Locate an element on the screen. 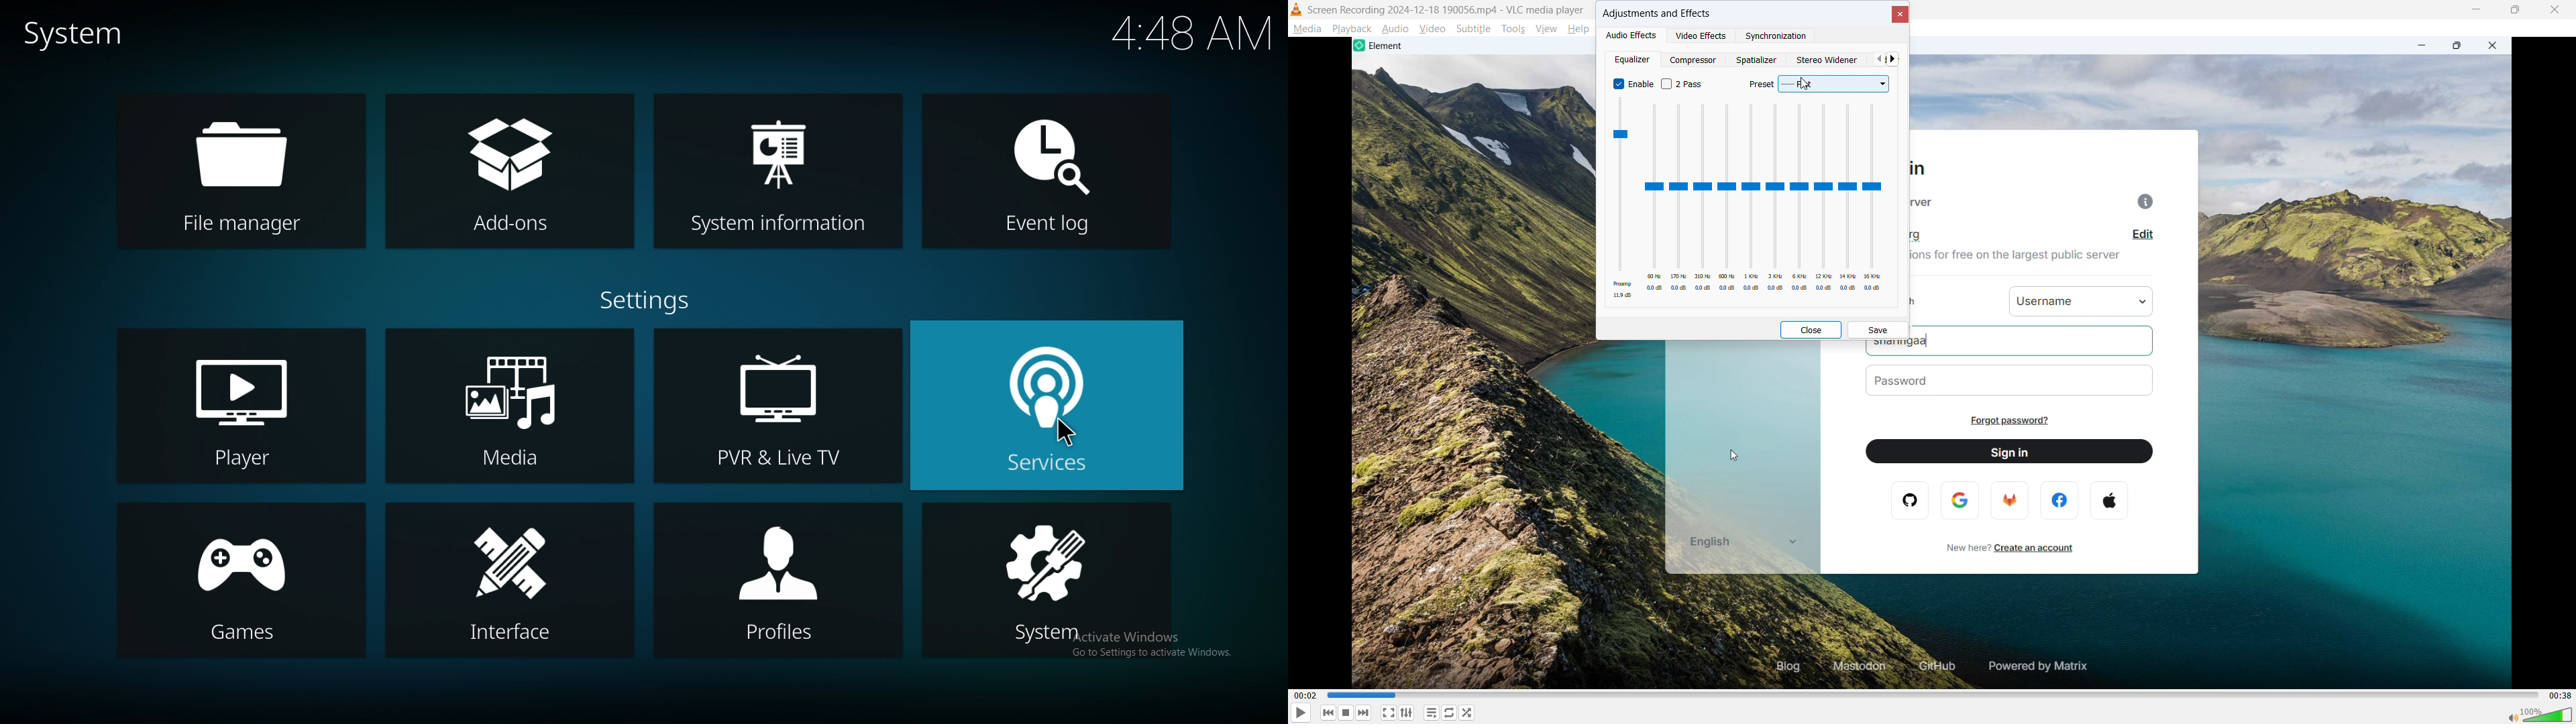  file manager is located at coordinates (248, 171).